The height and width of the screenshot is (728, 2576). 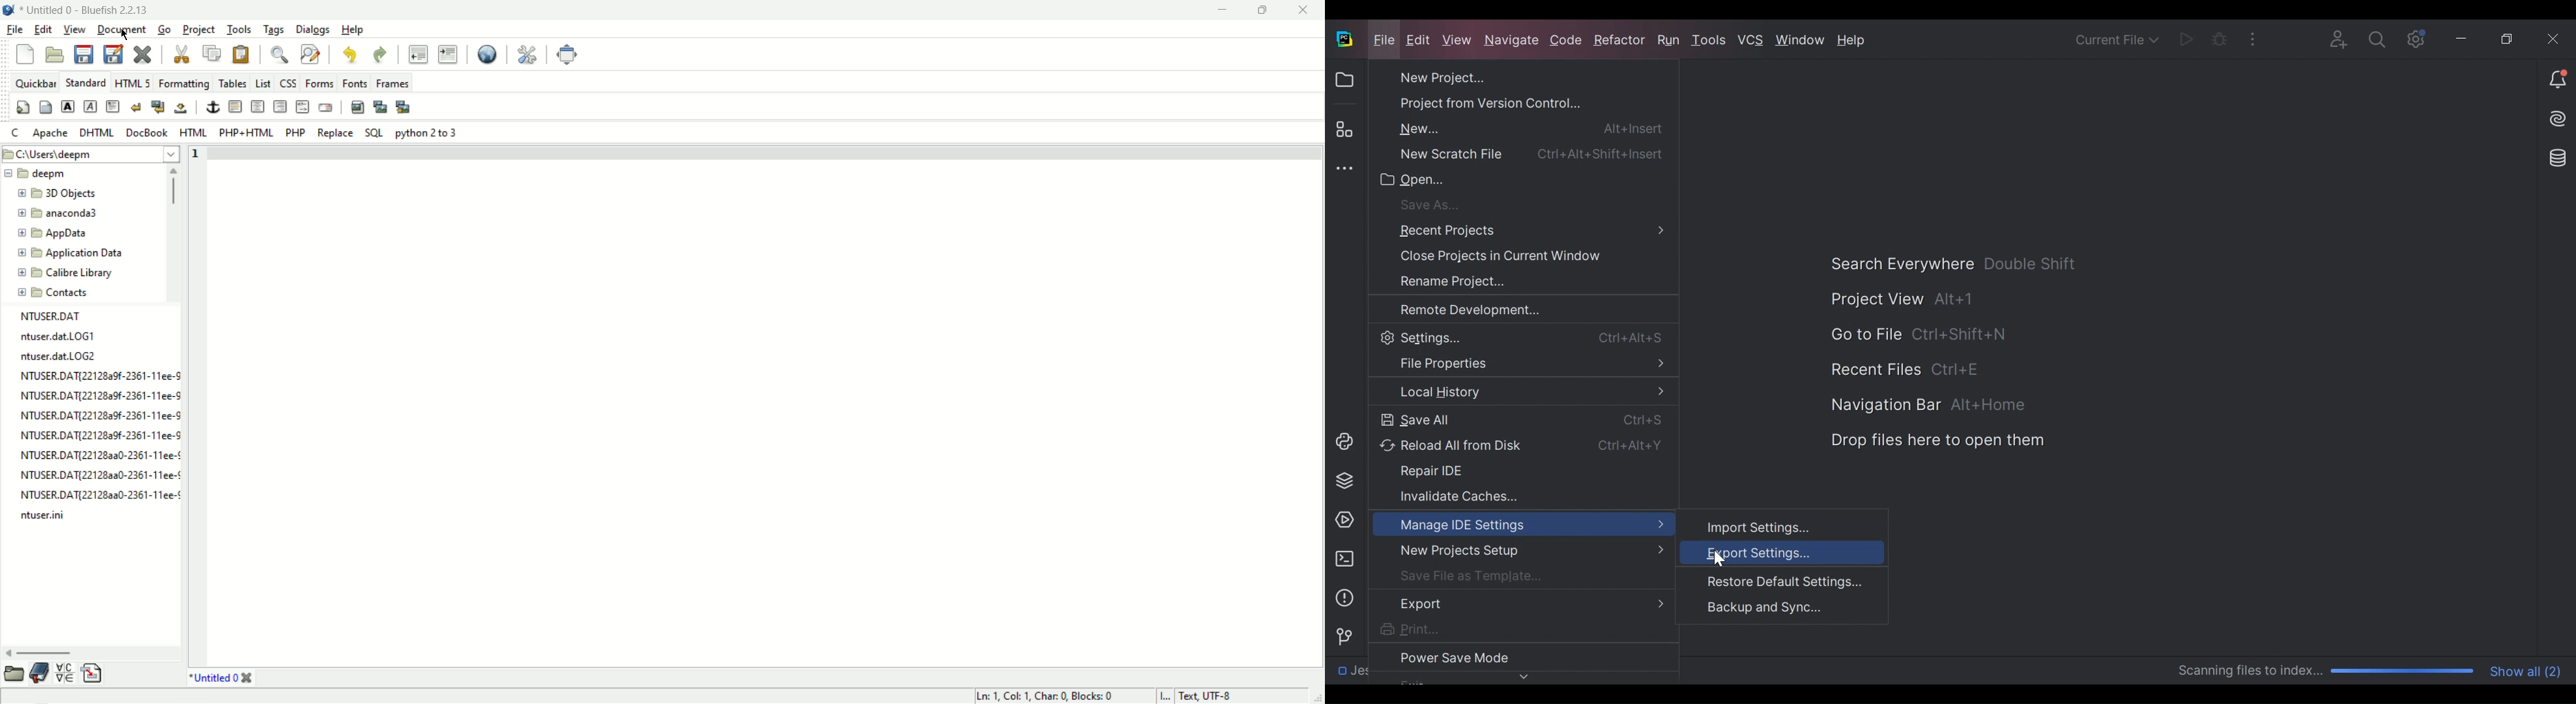 I want to click on Python 2 to 3, so click(x=427, y=133).